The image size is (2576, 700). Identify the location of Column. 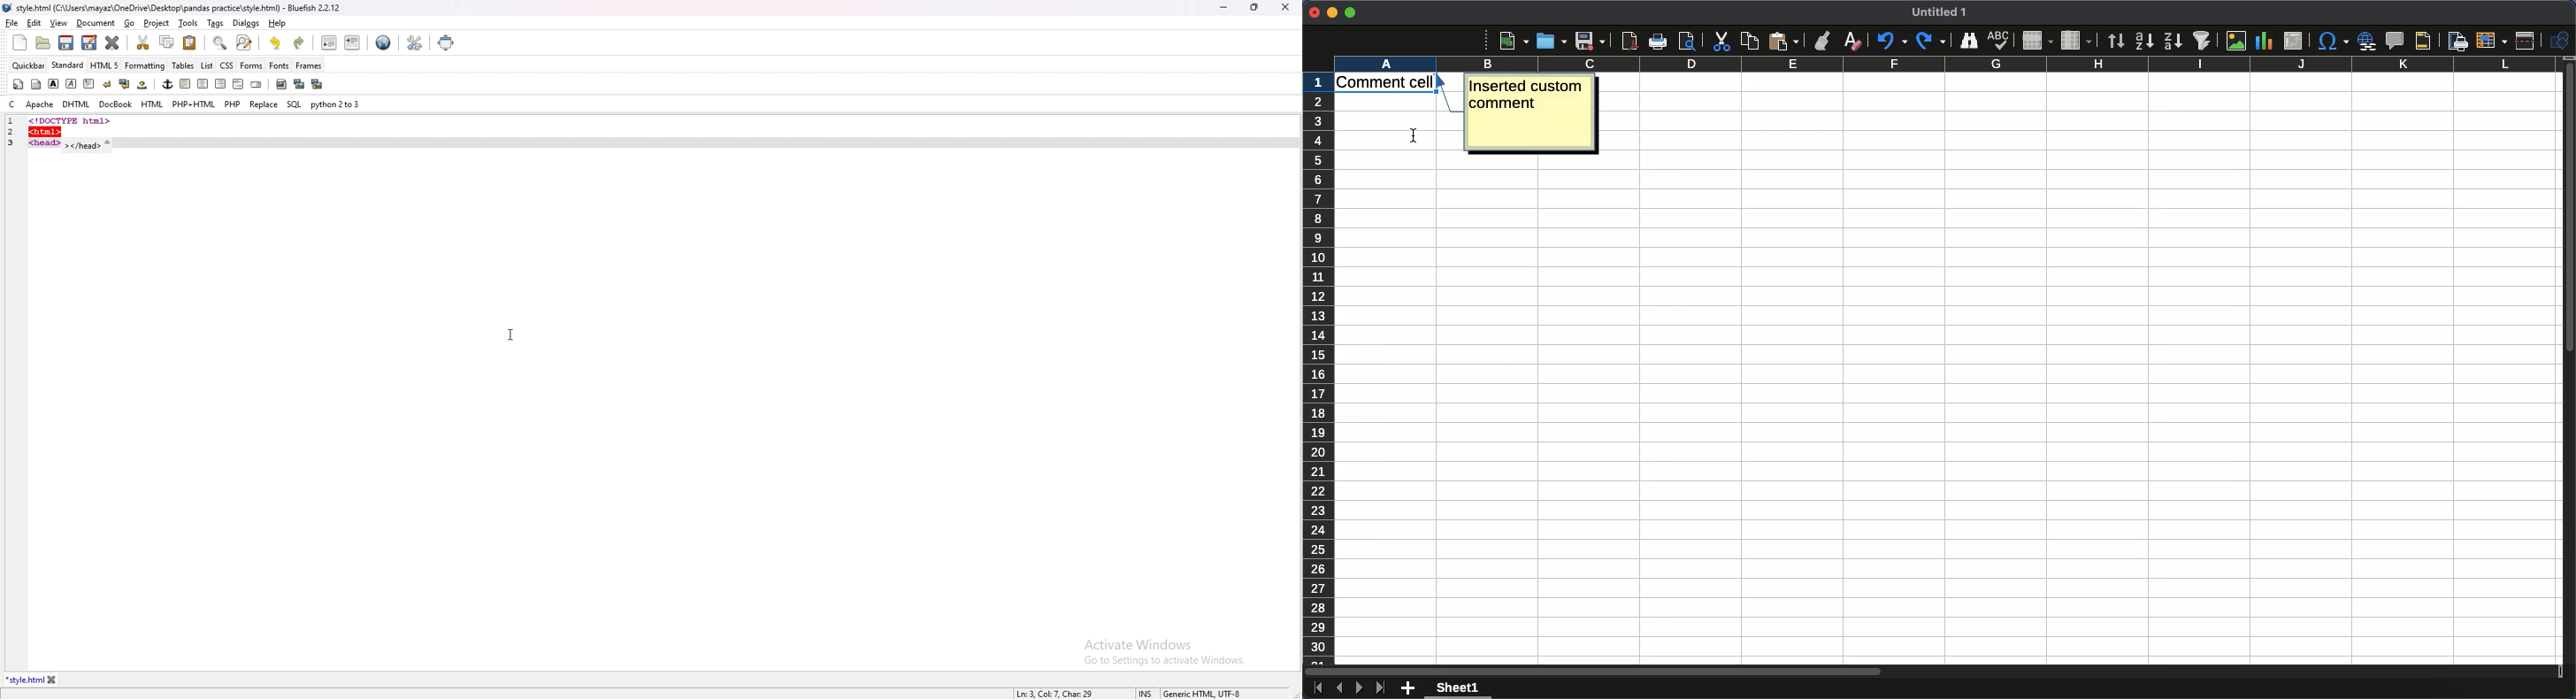
(1943, 64).